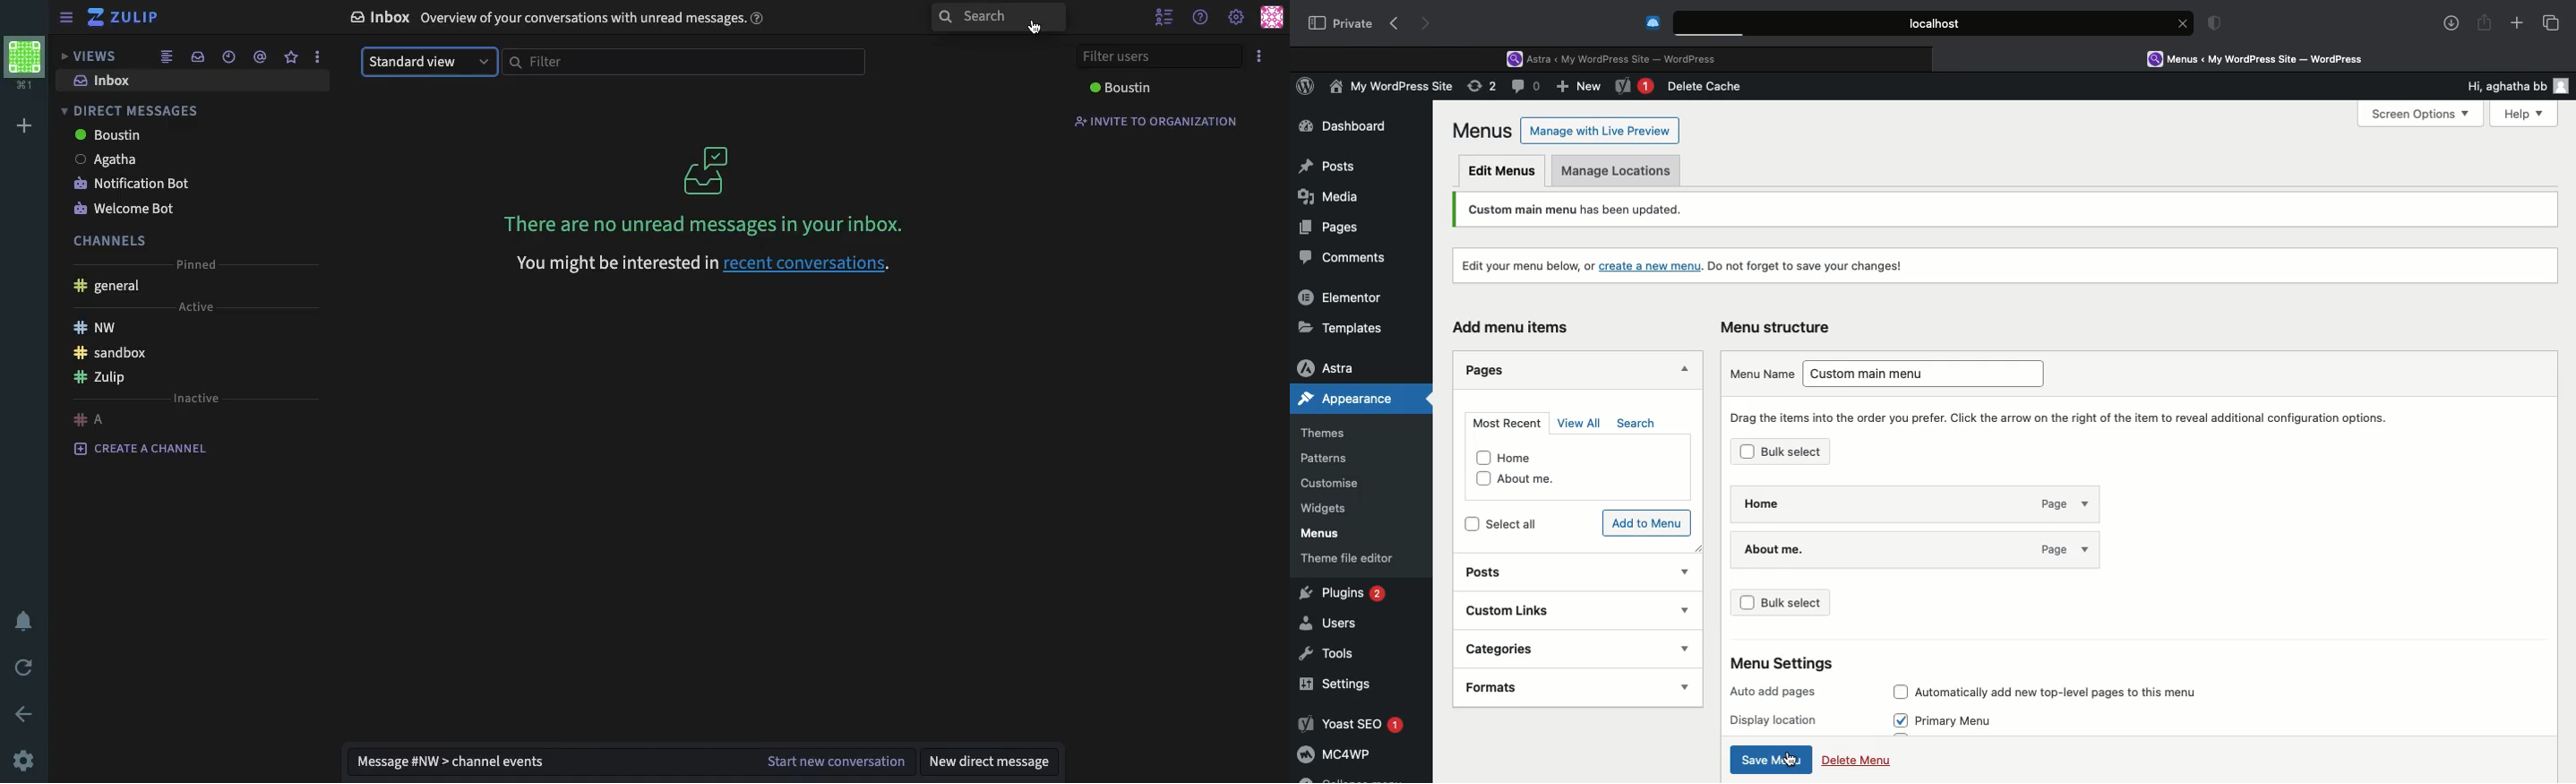  I want to click on Delete cache, so click(1708, 87).